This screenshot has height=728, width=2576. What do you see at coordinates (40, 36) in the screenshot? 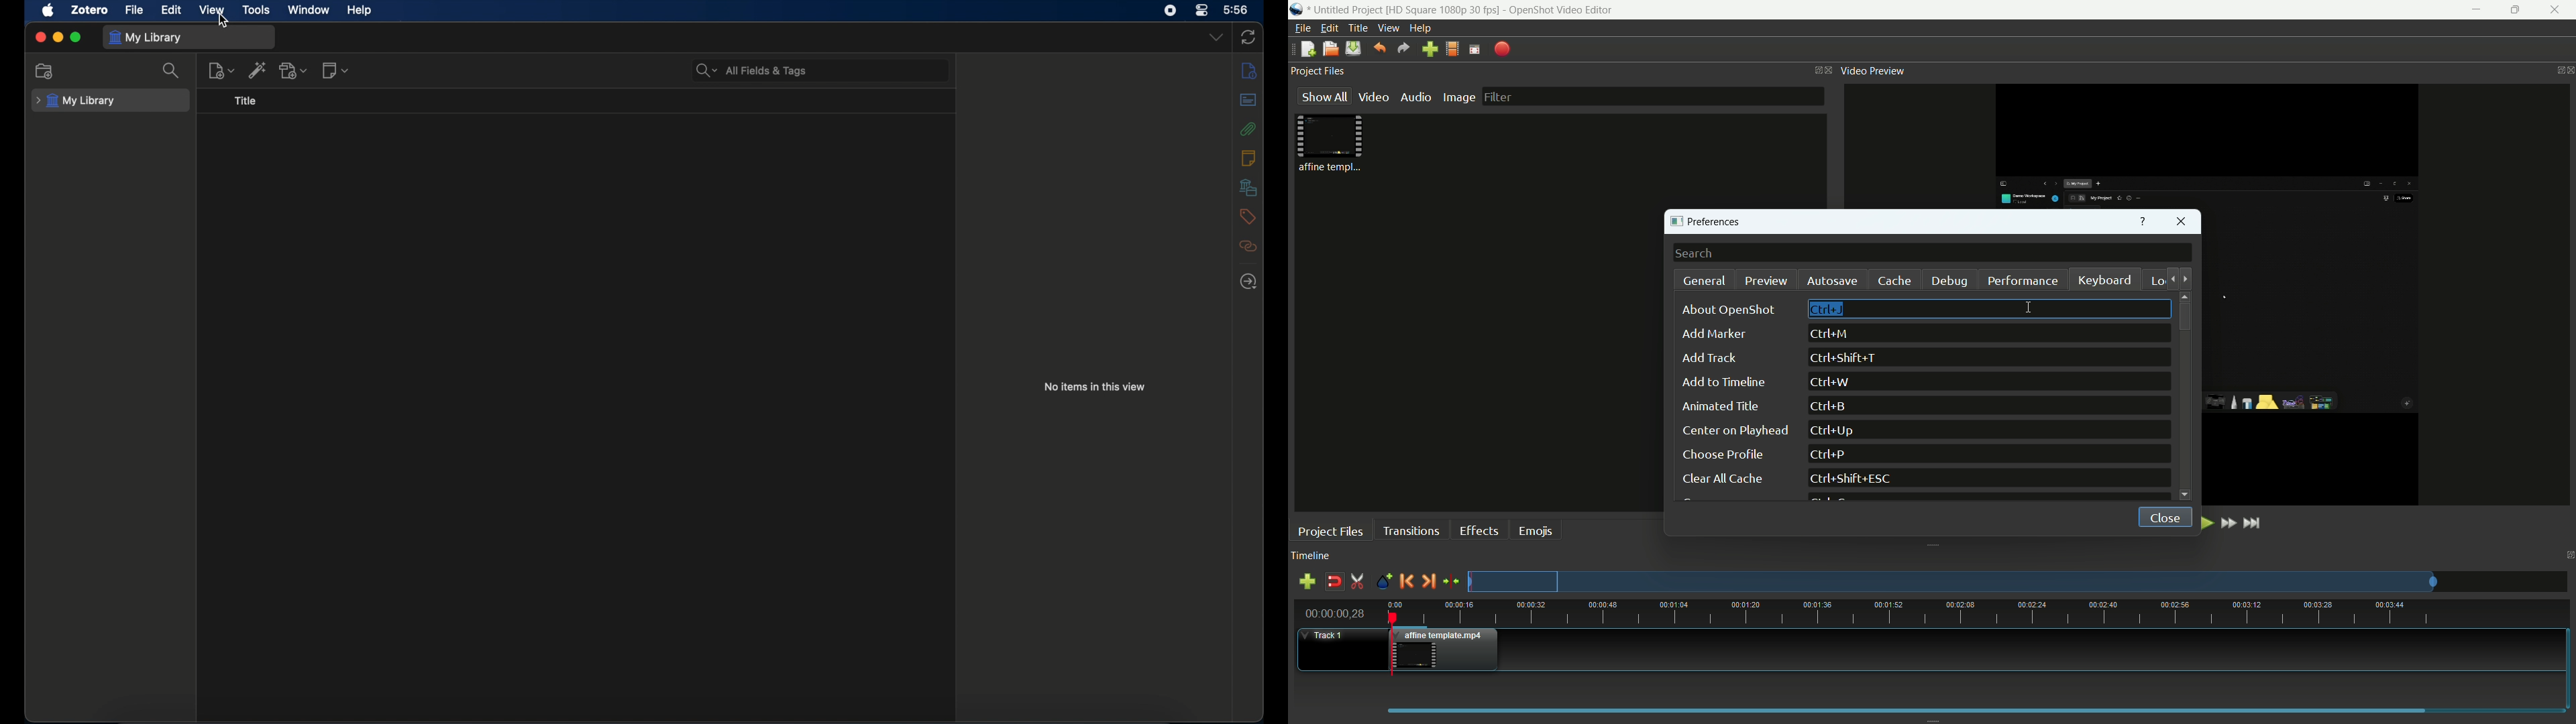
I see `close` at bounding box center [40, 36].